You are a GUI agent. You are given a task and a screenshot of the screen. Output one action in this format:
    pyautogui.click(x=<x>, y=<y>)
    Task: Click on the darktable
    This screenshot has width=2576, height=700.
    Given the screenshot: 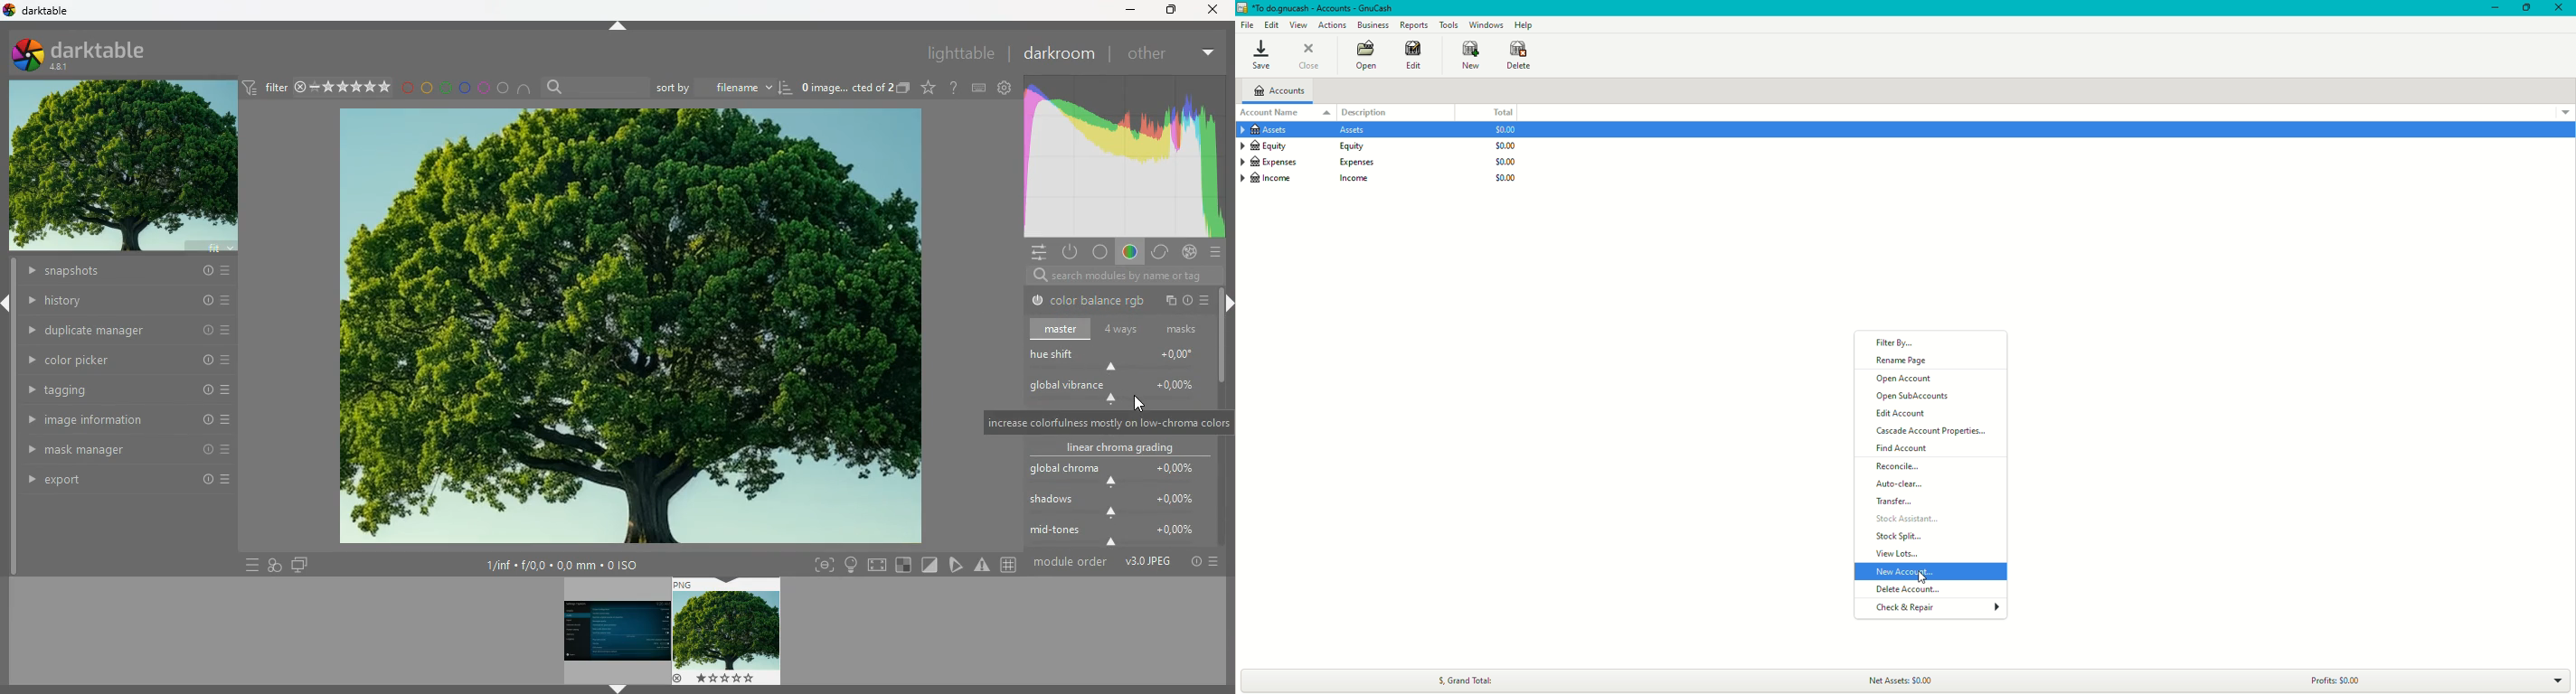 What is the action you would take?
    pyautogui.click(x=44, y=10)
    